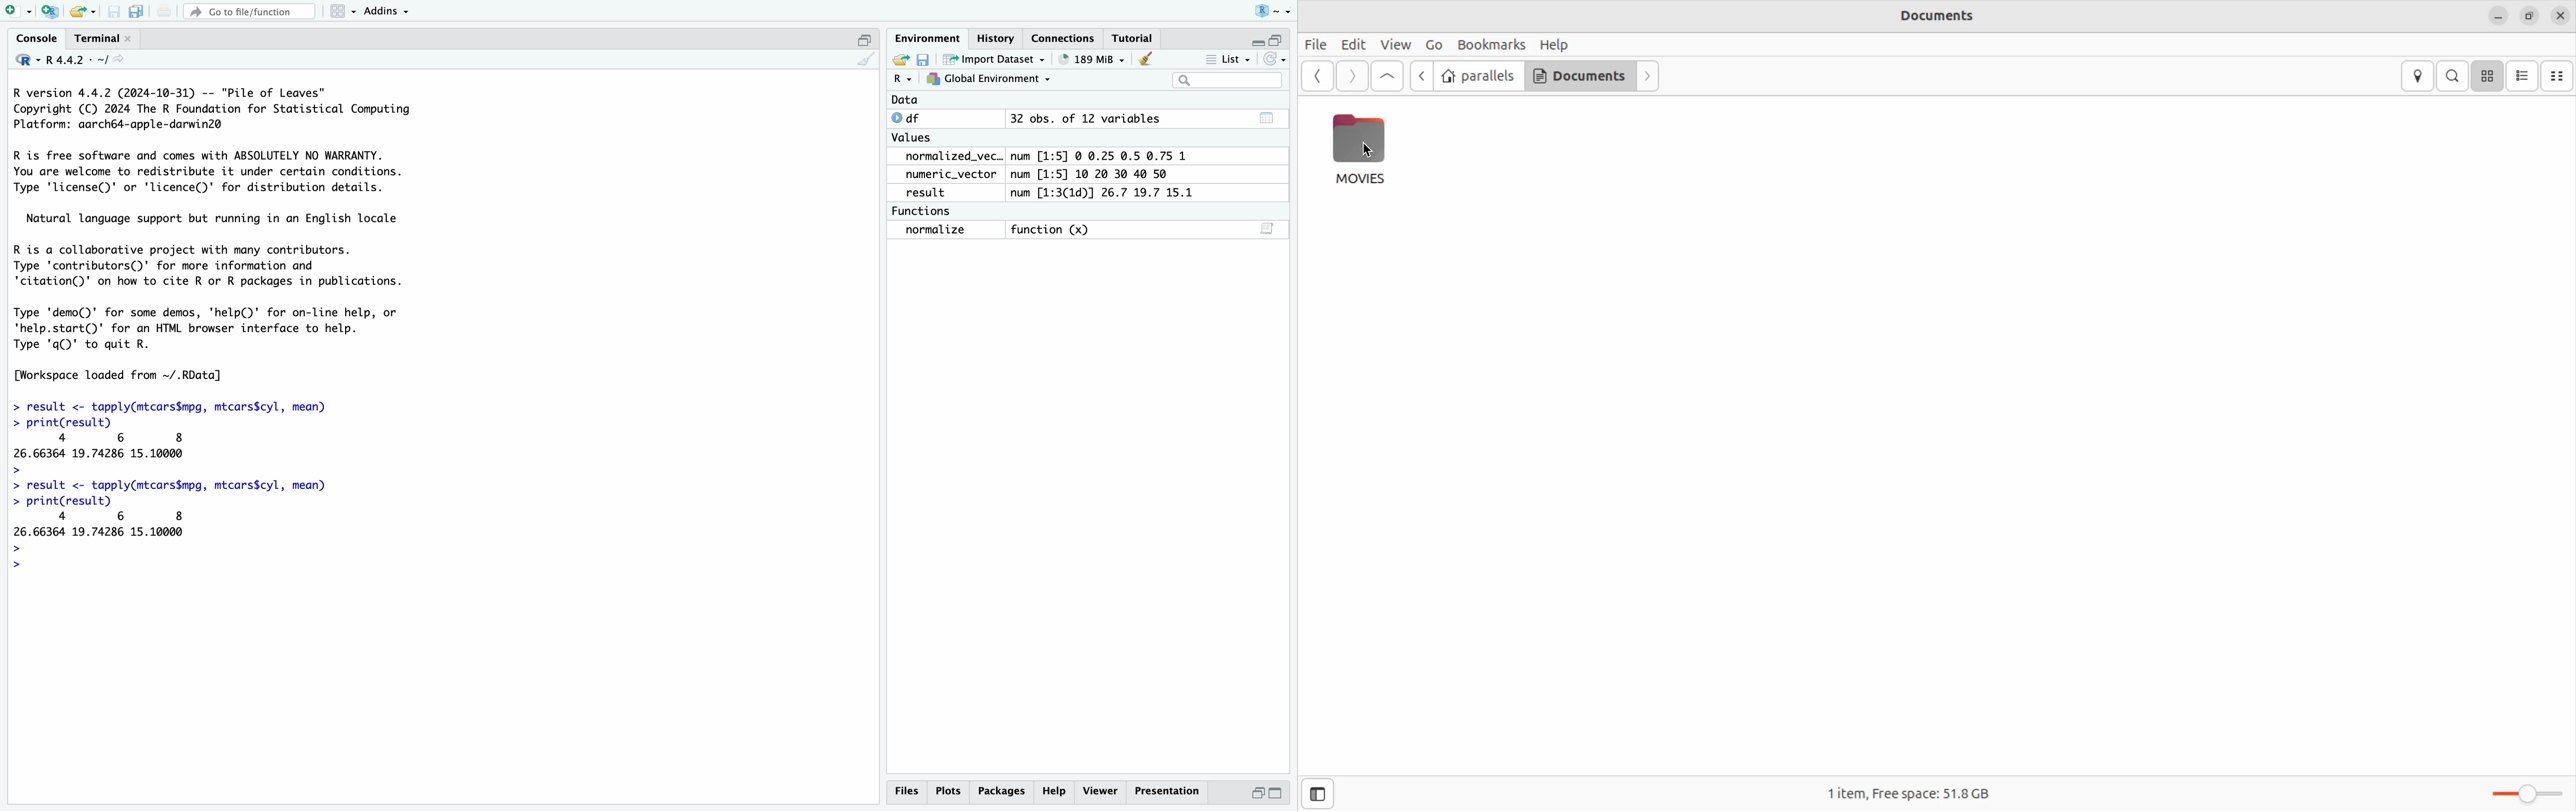 This screenshot has width=2576, height=812. I want to click on Refresh list, so click(1274, 59).